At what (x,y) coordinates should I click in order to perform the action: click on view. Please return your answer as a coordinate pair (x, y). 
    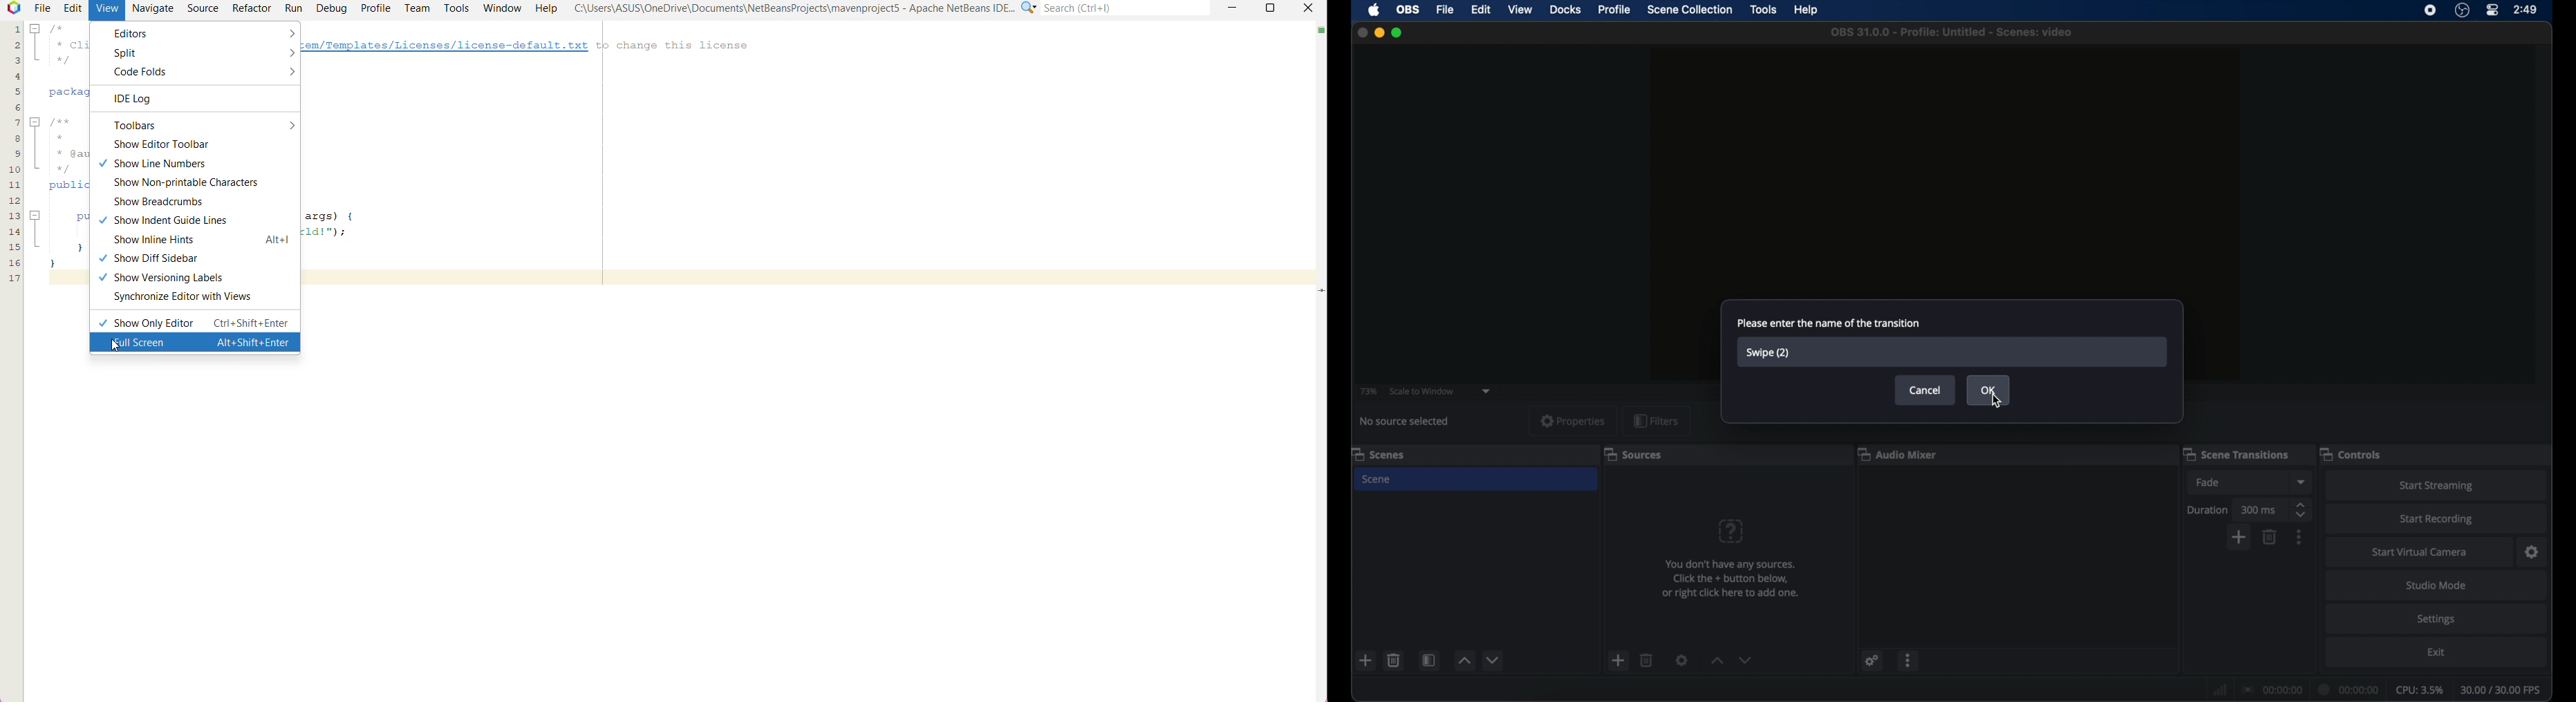
    Looking at the image, I should click on (1520, 8).